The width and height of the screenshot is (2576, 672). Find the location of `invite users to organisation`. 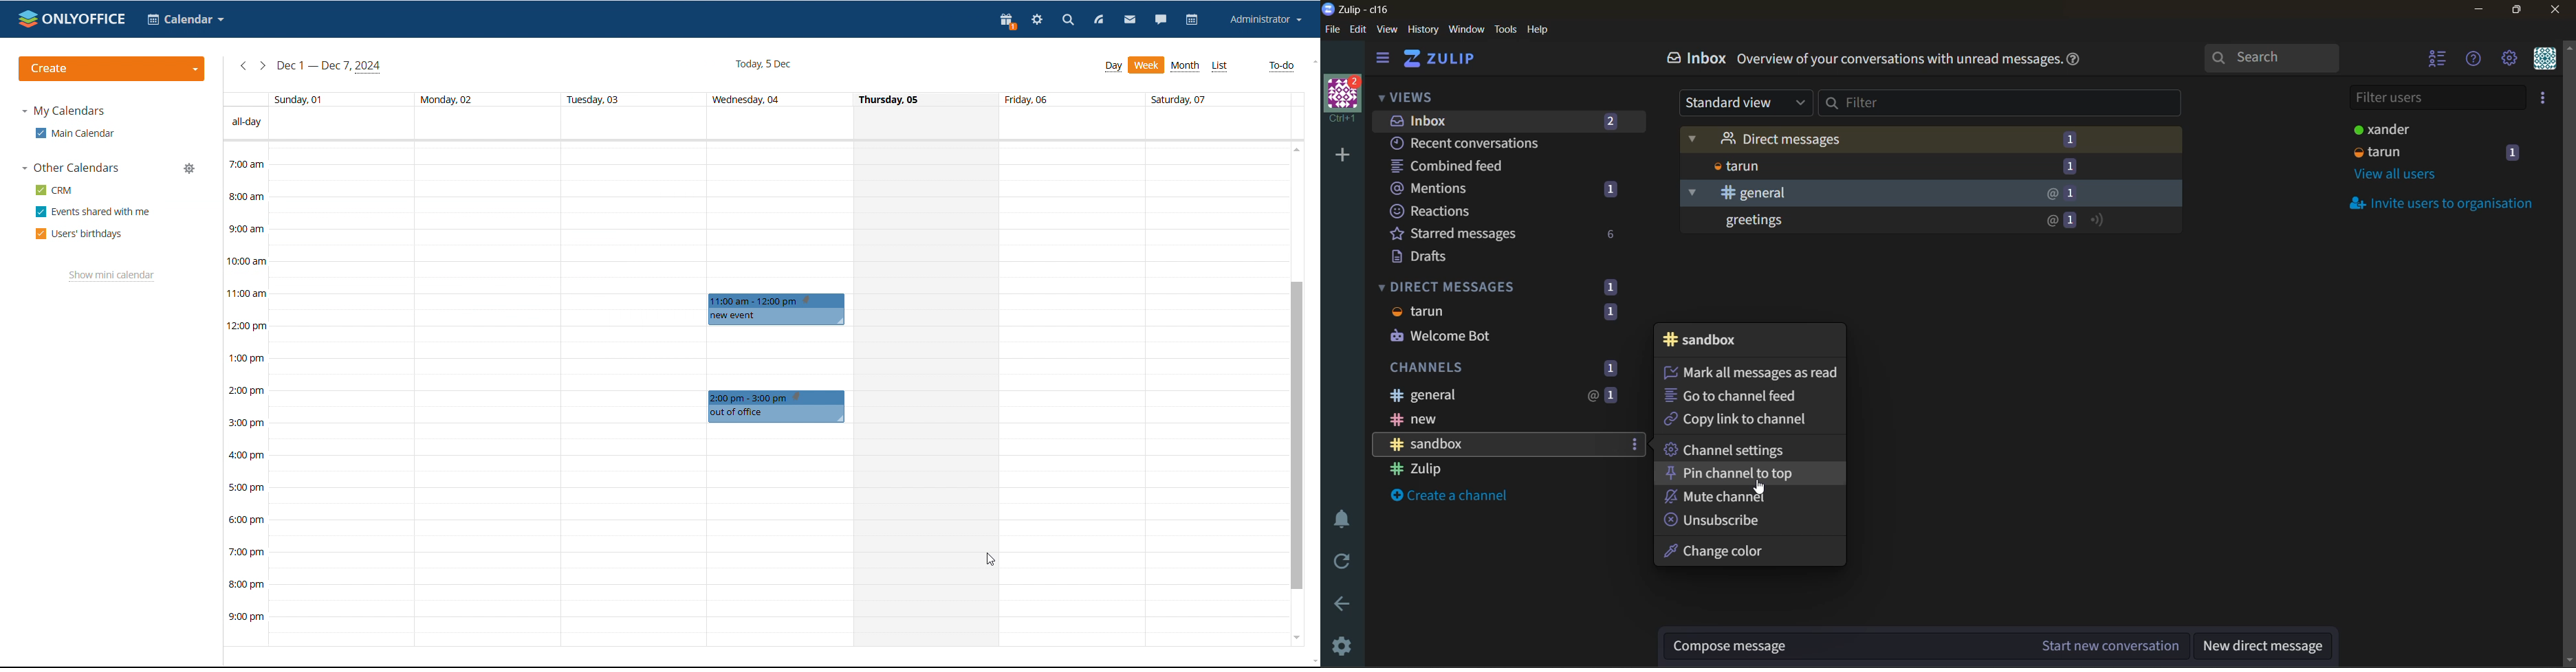

invite users to organisation is located at coordinates (2447, 205).